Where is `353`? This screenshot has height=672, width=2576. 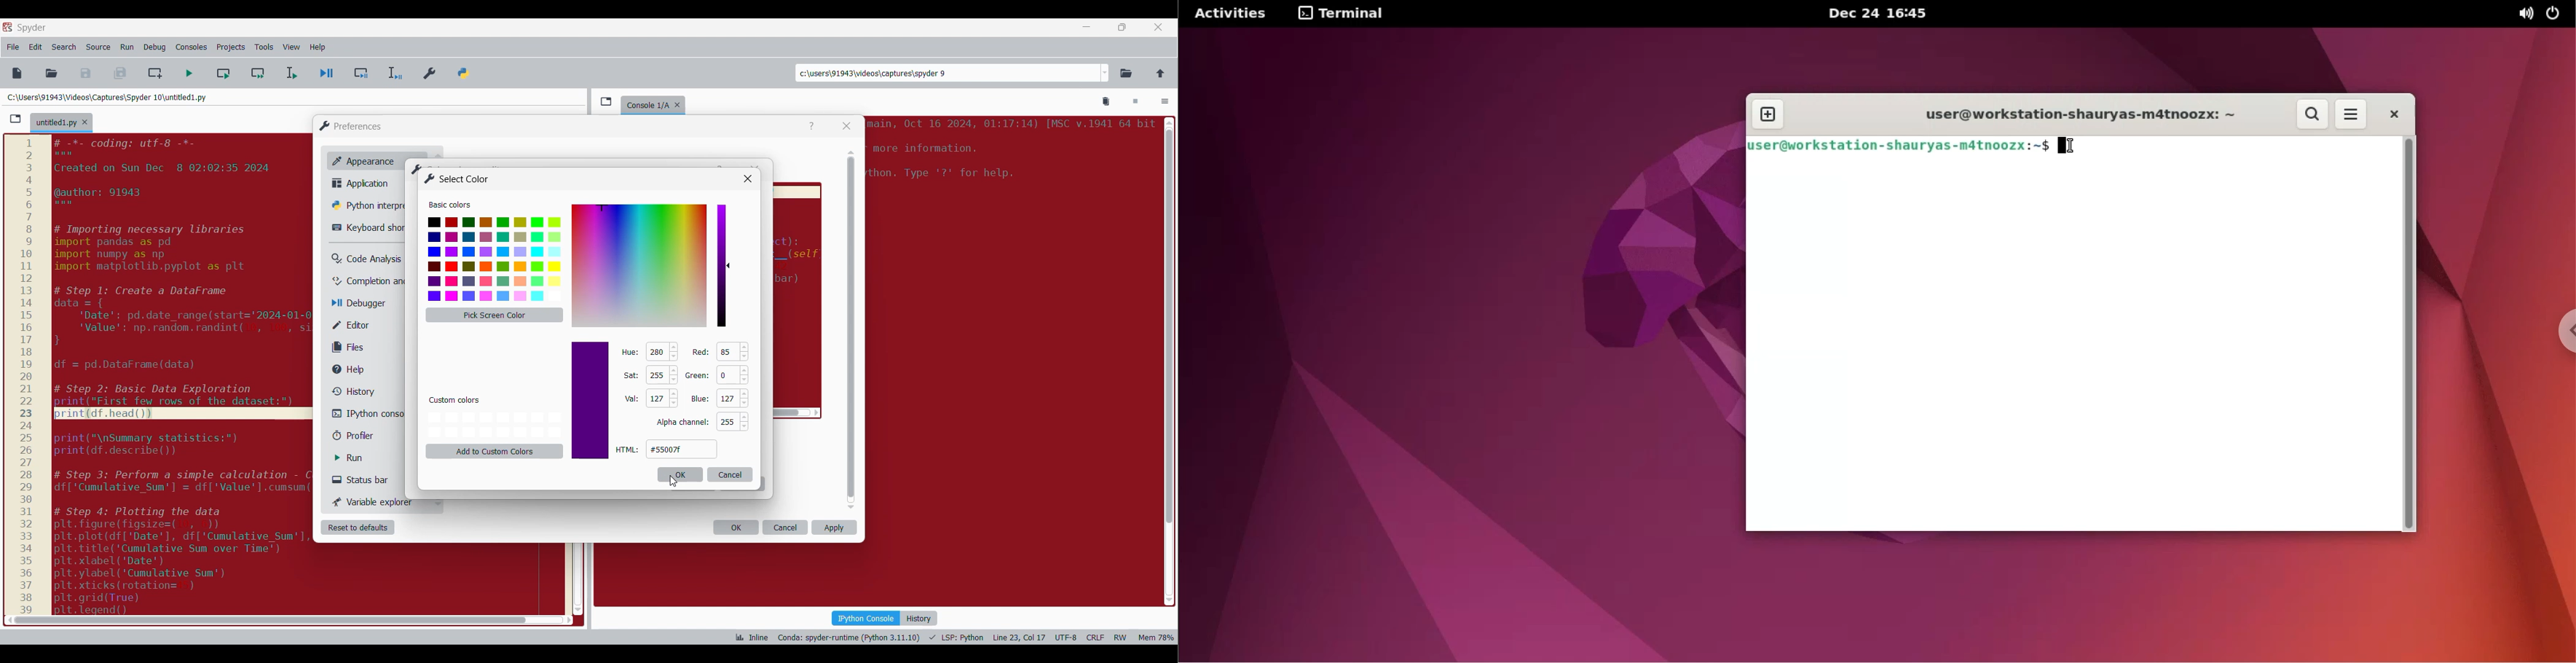
353 is located at coordinates (656, 352).